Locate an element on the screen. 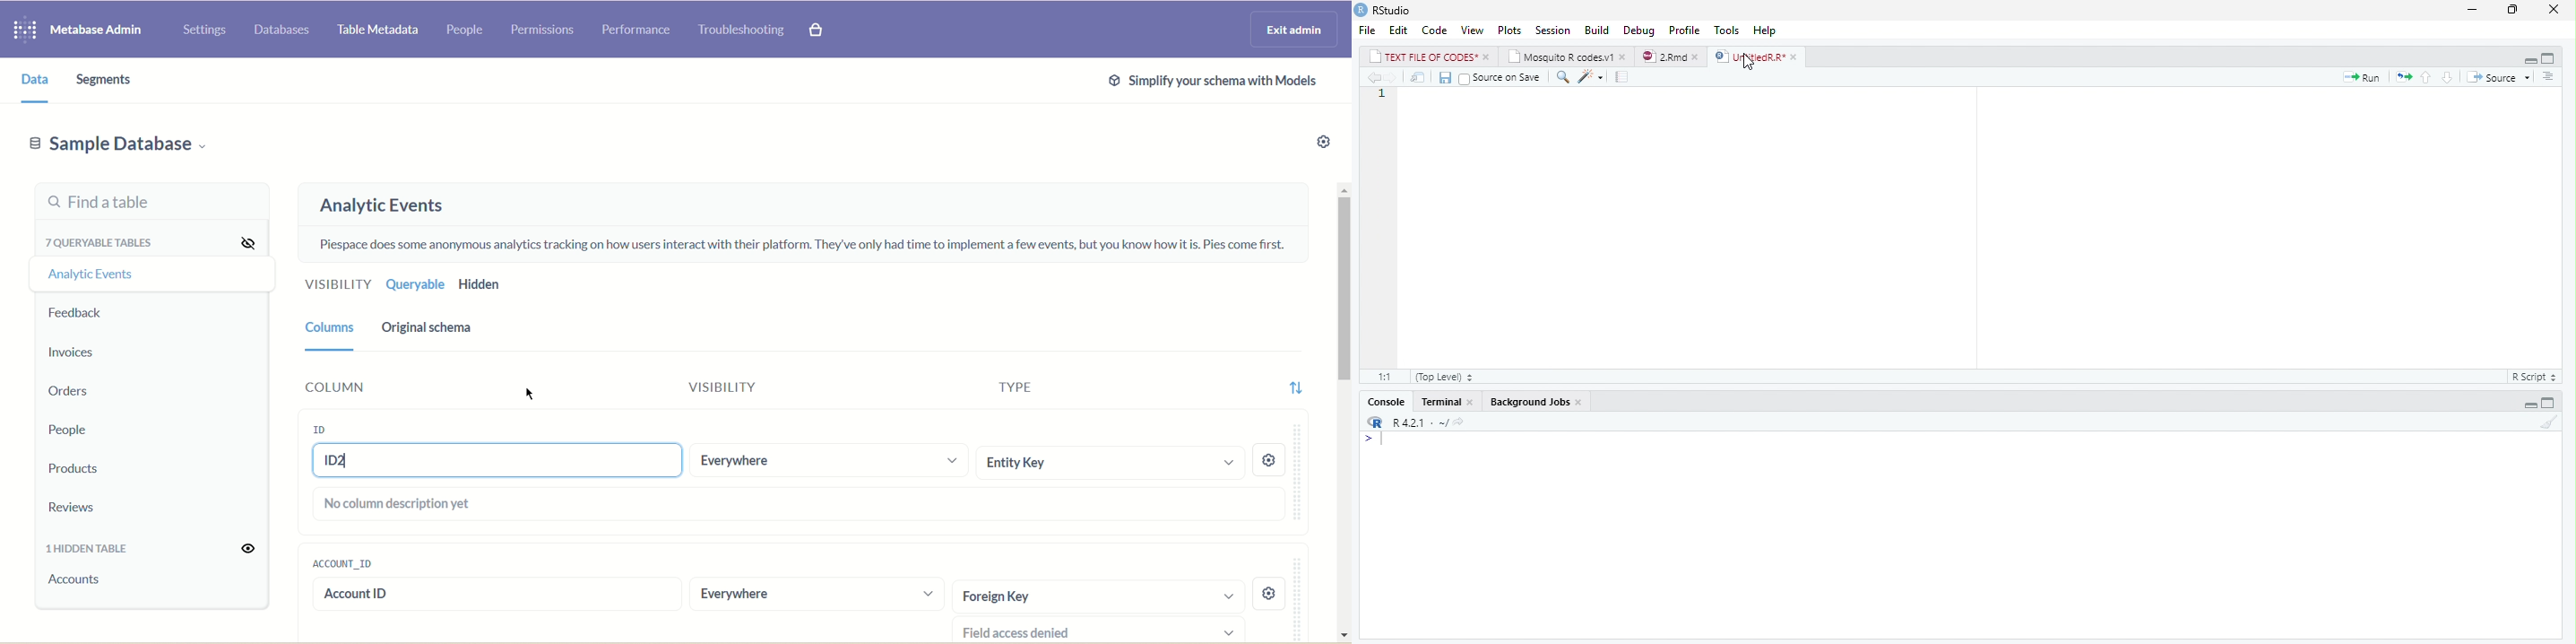 Image resolution: width=2576 pixels, height=644 pixels. Tools is located at coordinates (1729, 30).